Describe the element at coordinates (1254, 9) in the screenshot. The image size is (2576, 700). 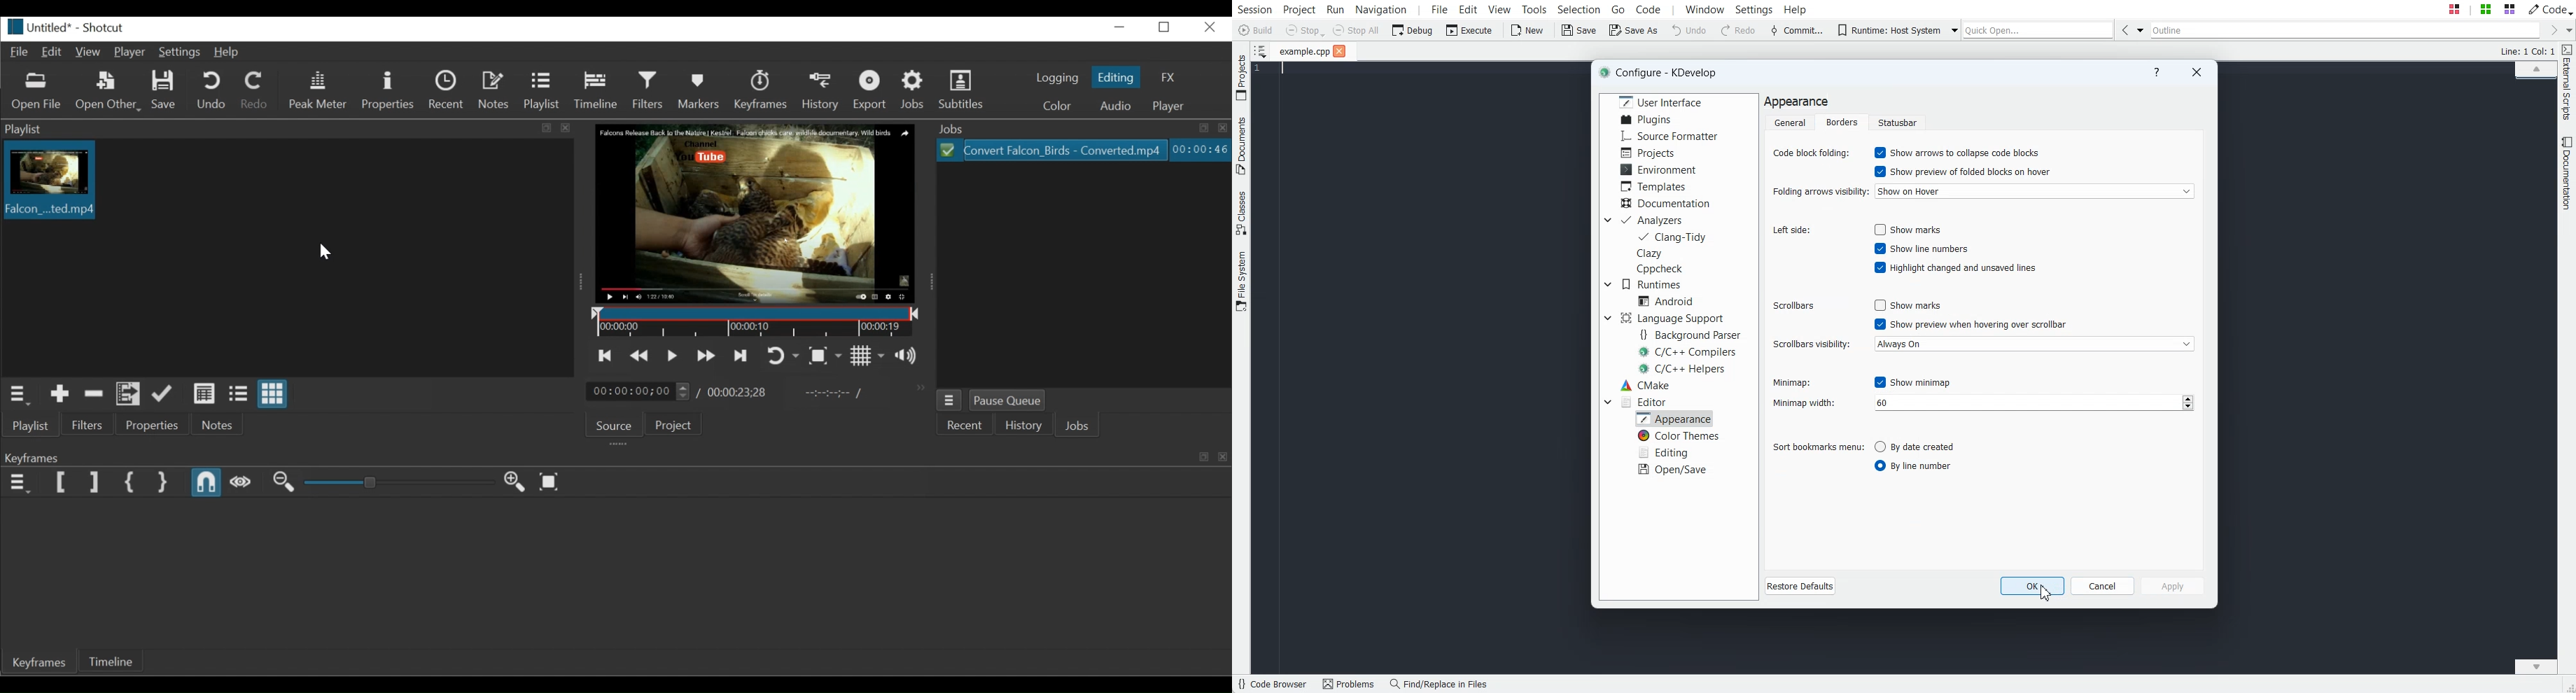
I see `Session` at that location.